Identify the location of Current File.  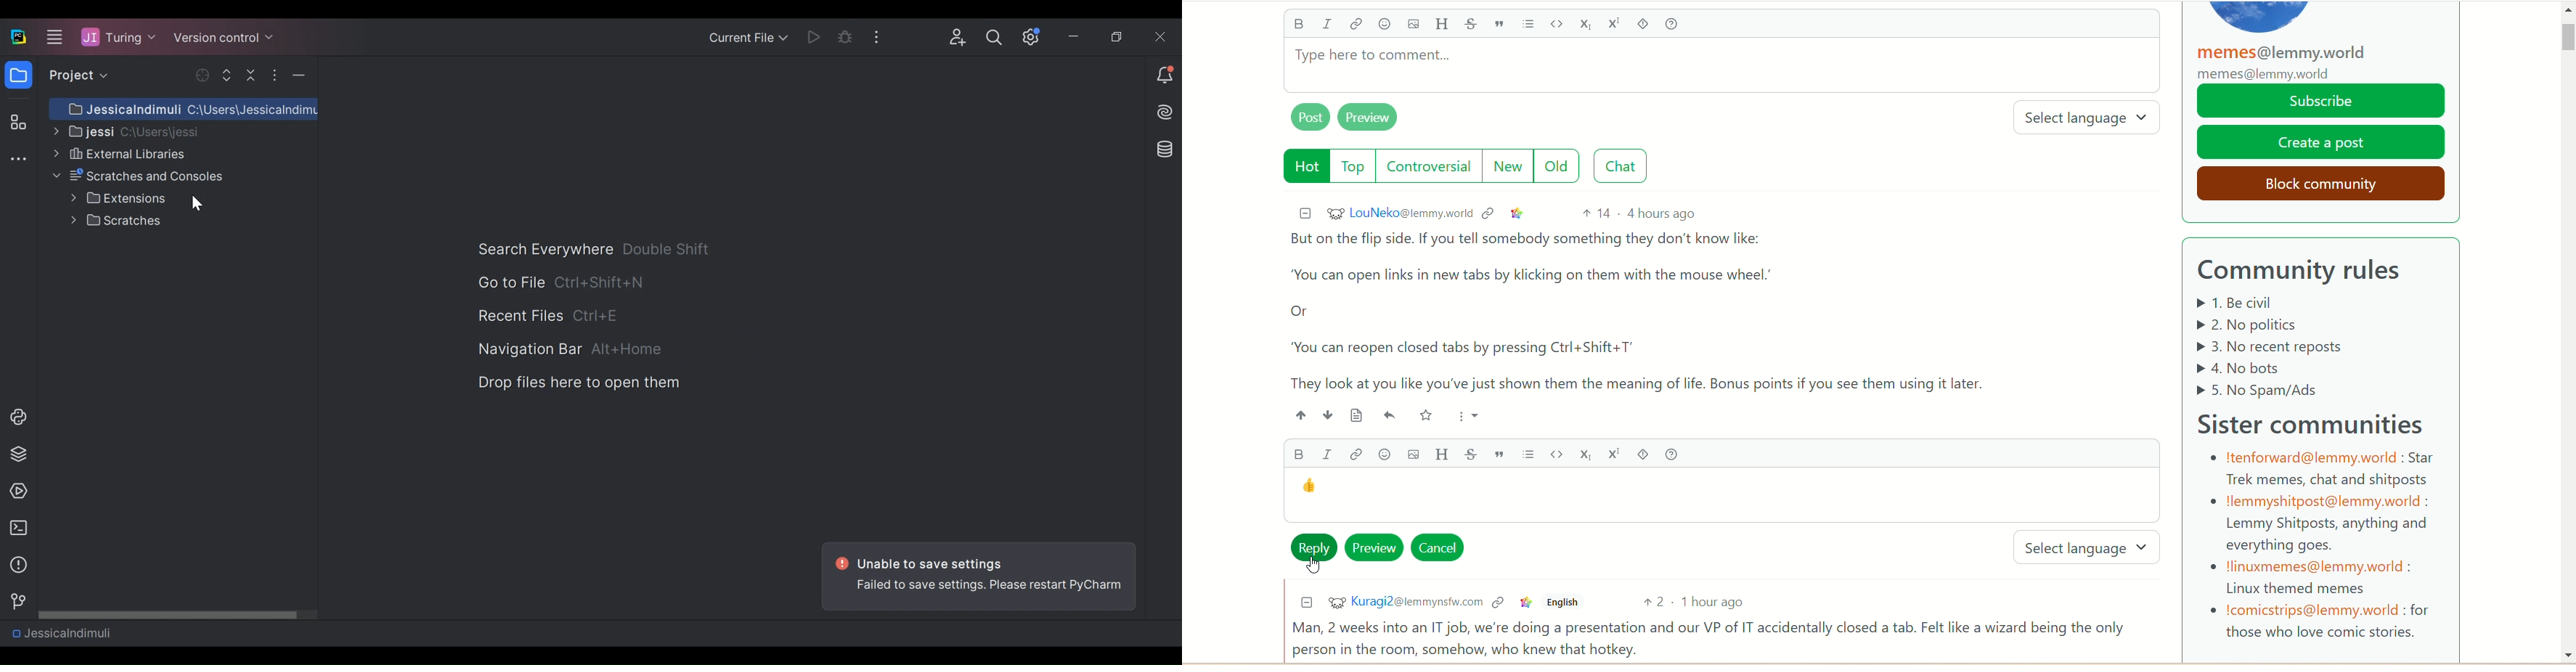
(748, 39).